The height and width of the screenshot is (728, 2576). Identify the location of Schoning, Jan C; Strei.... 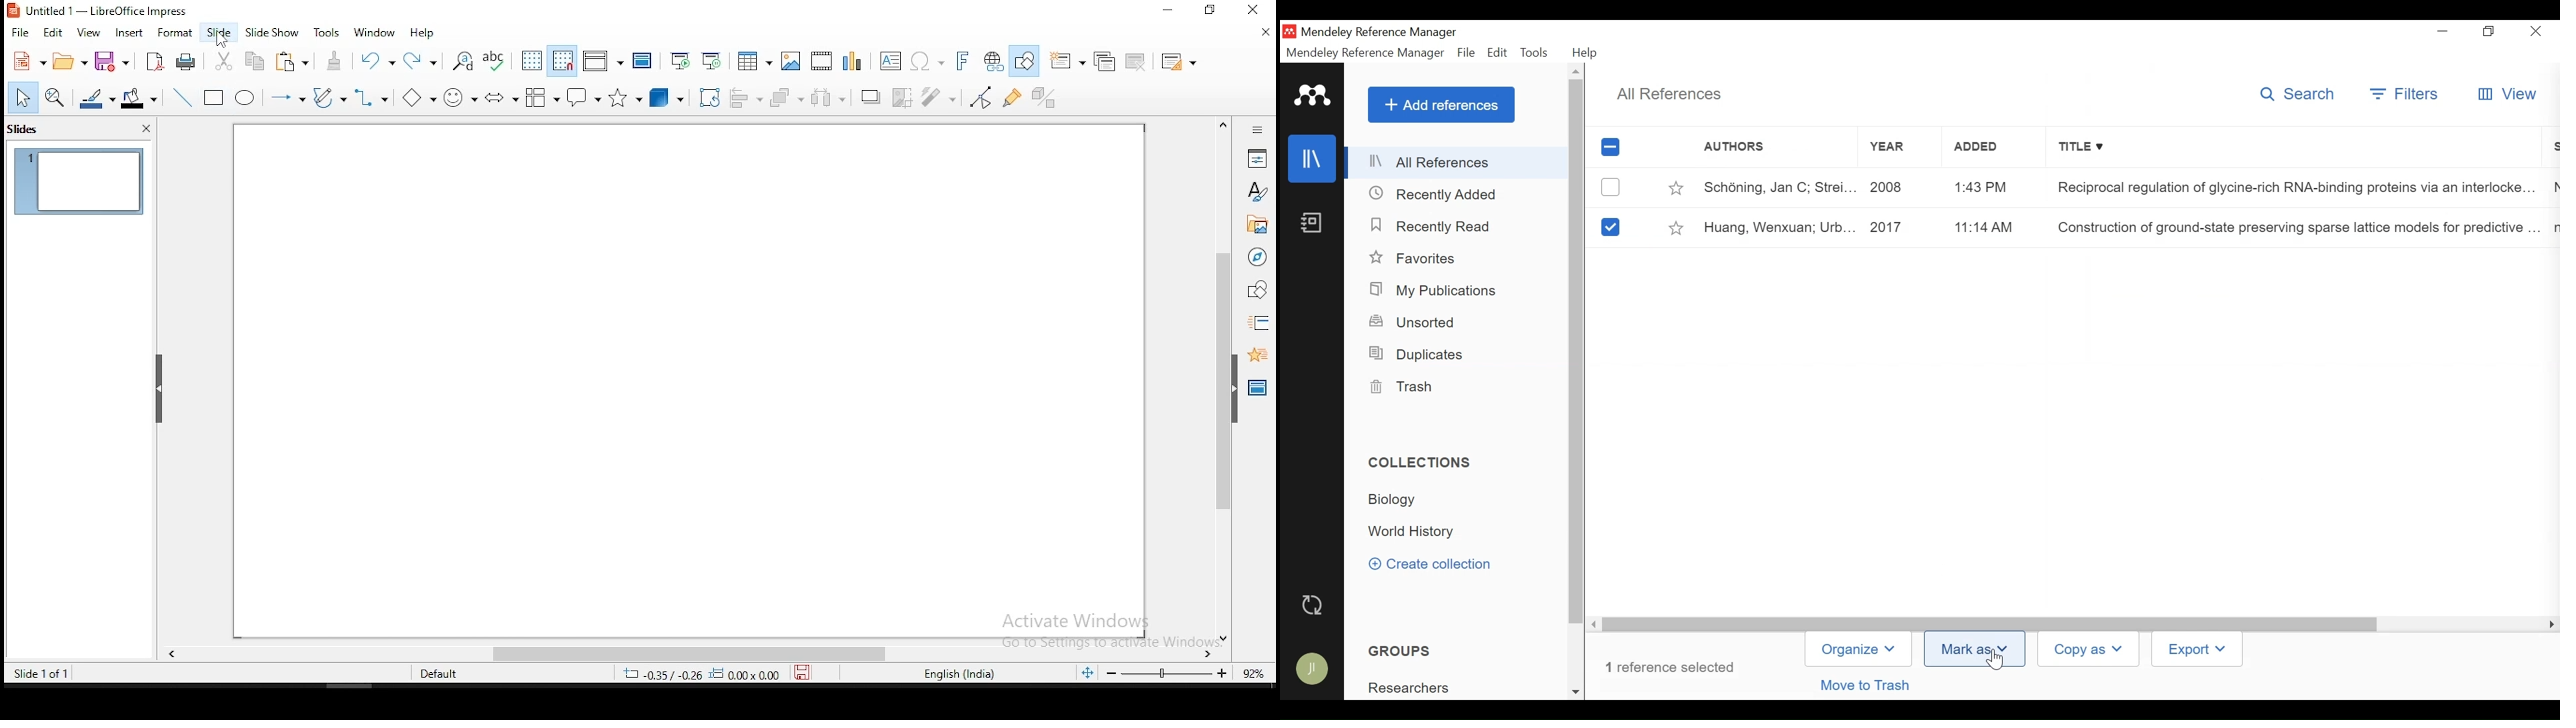
(1779, 189).